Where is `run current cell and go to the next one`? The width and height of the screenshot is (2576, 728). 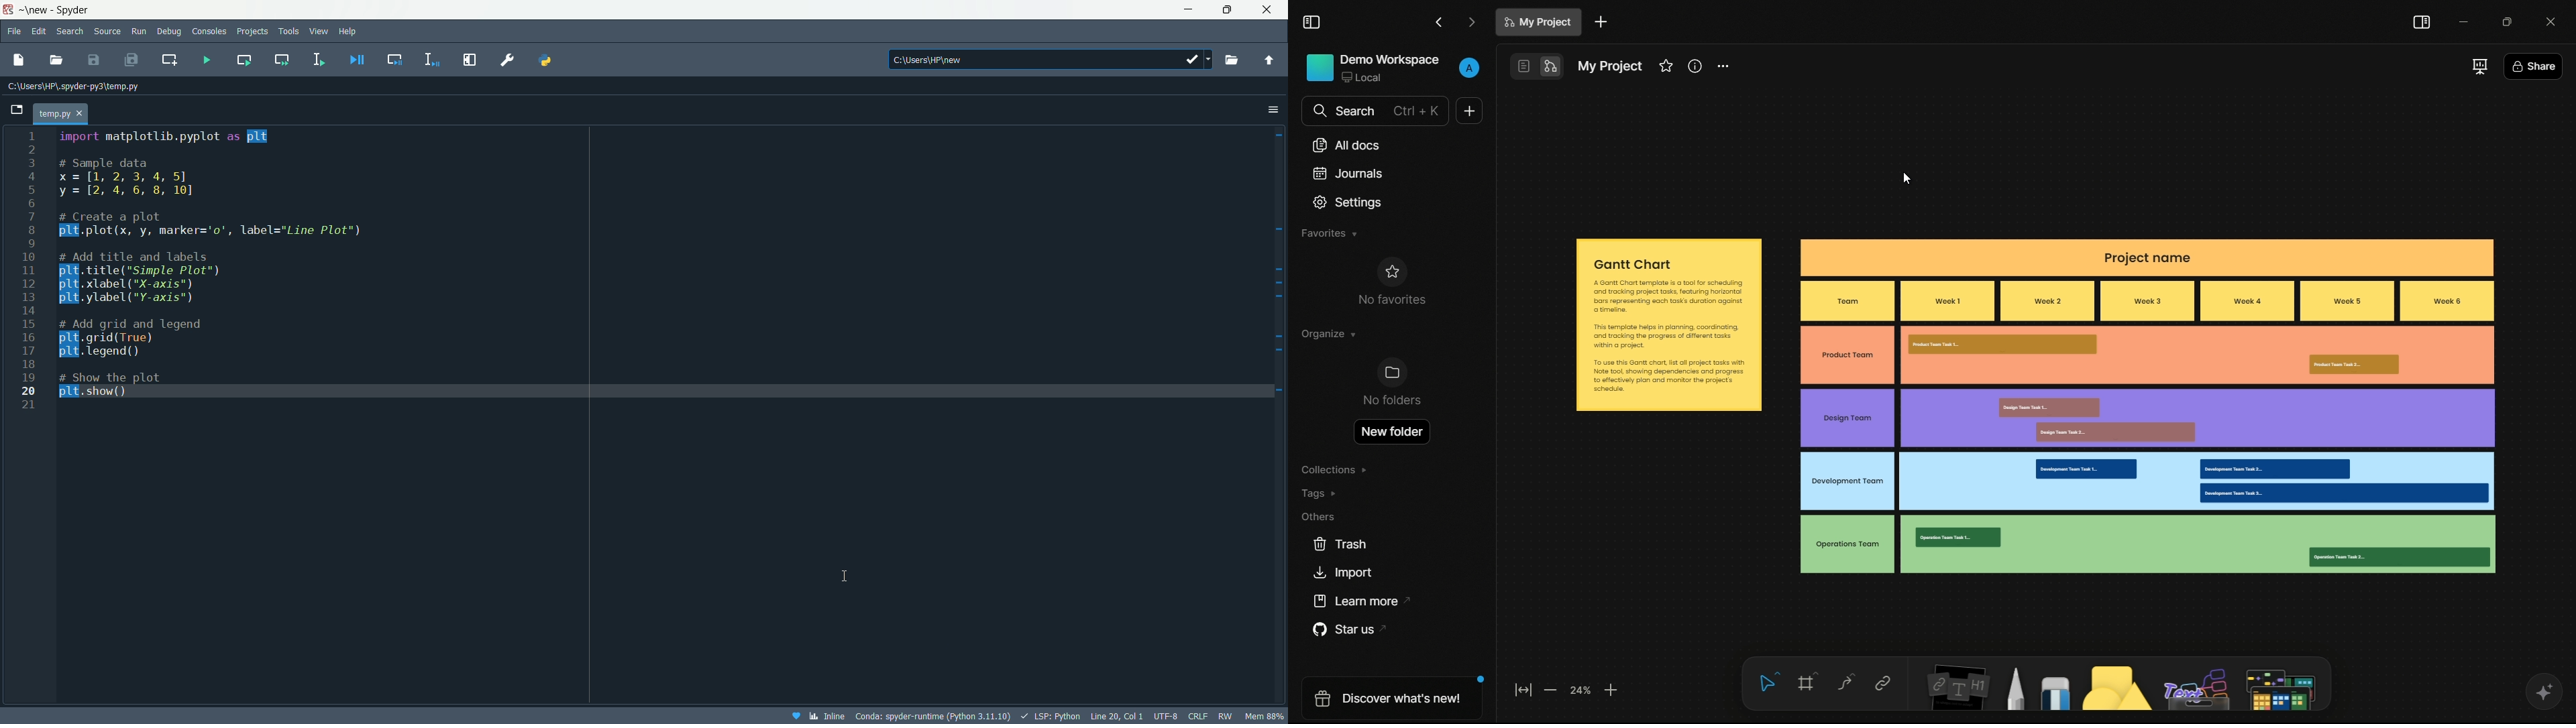 run current cell and go to the next one is located at coordinates (282, 60).